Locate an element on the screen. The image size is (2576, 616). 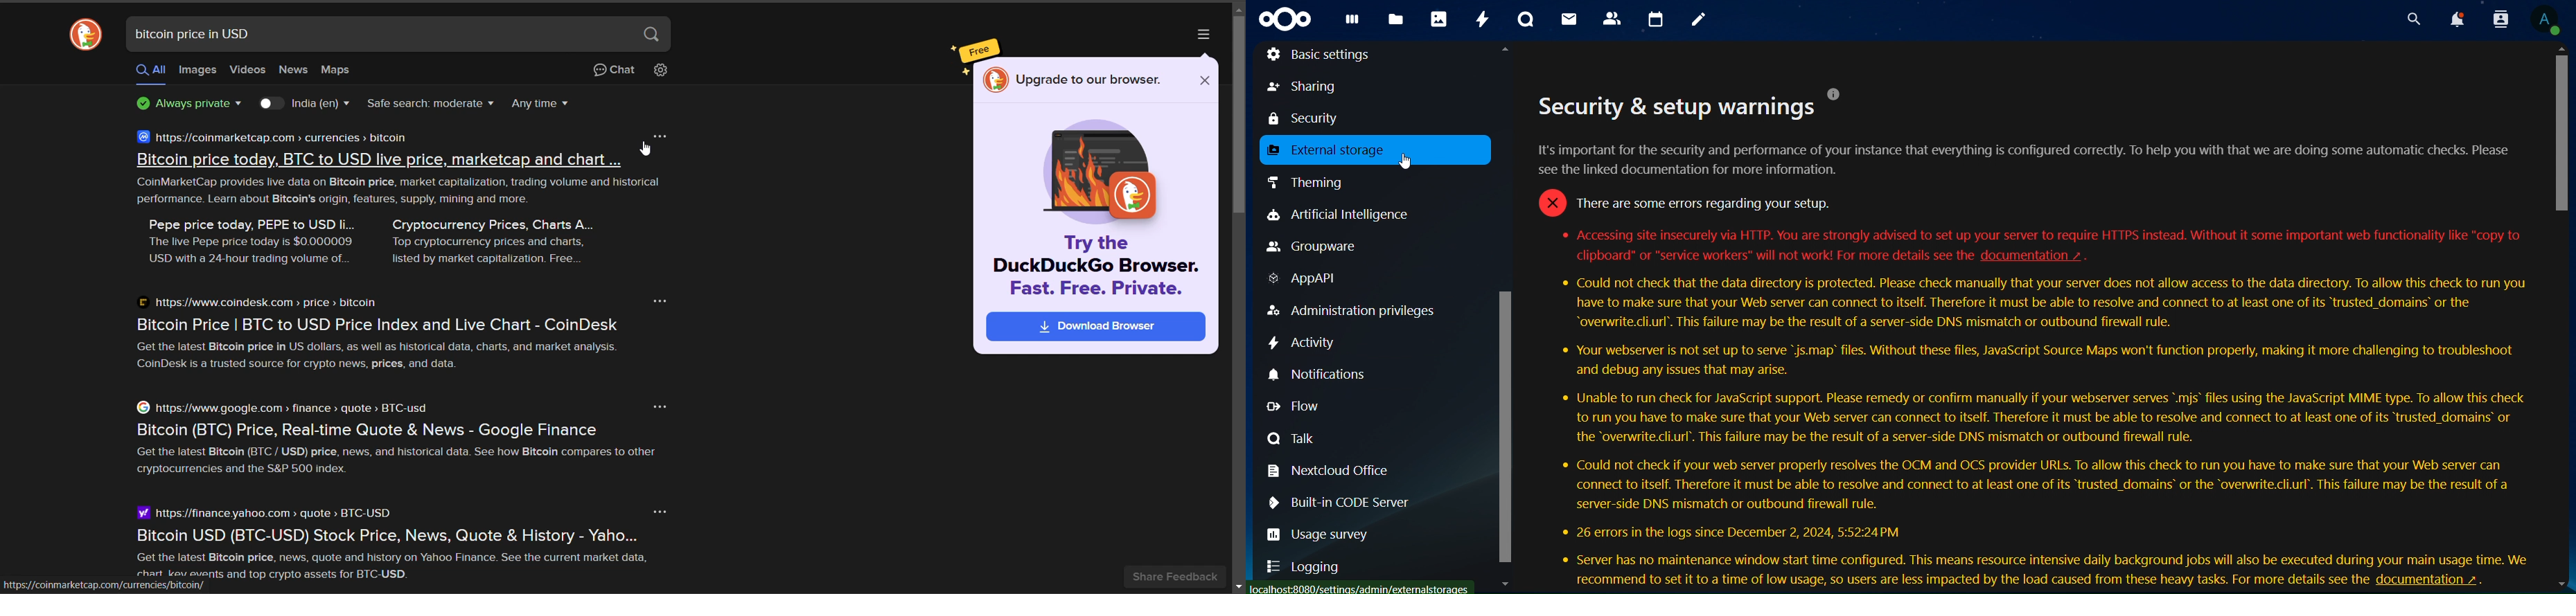
search is located at coordinates (2412, 19).